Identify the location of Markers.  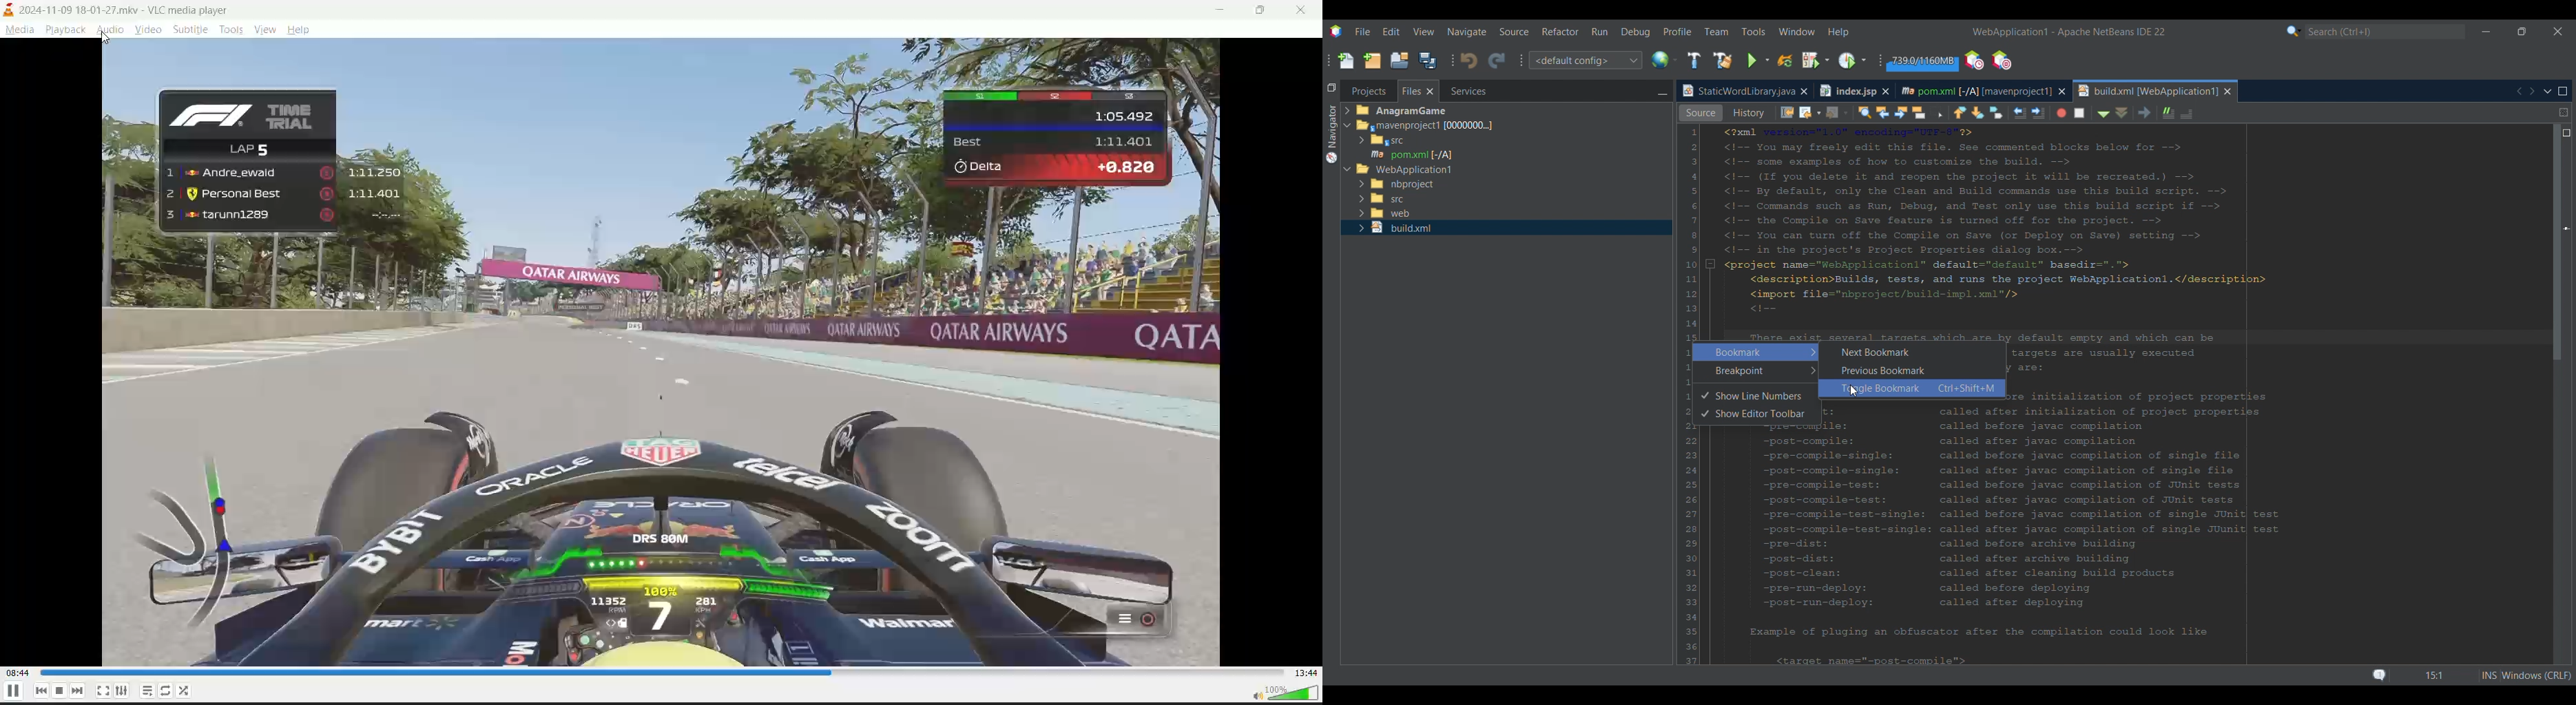
(2566, 573).